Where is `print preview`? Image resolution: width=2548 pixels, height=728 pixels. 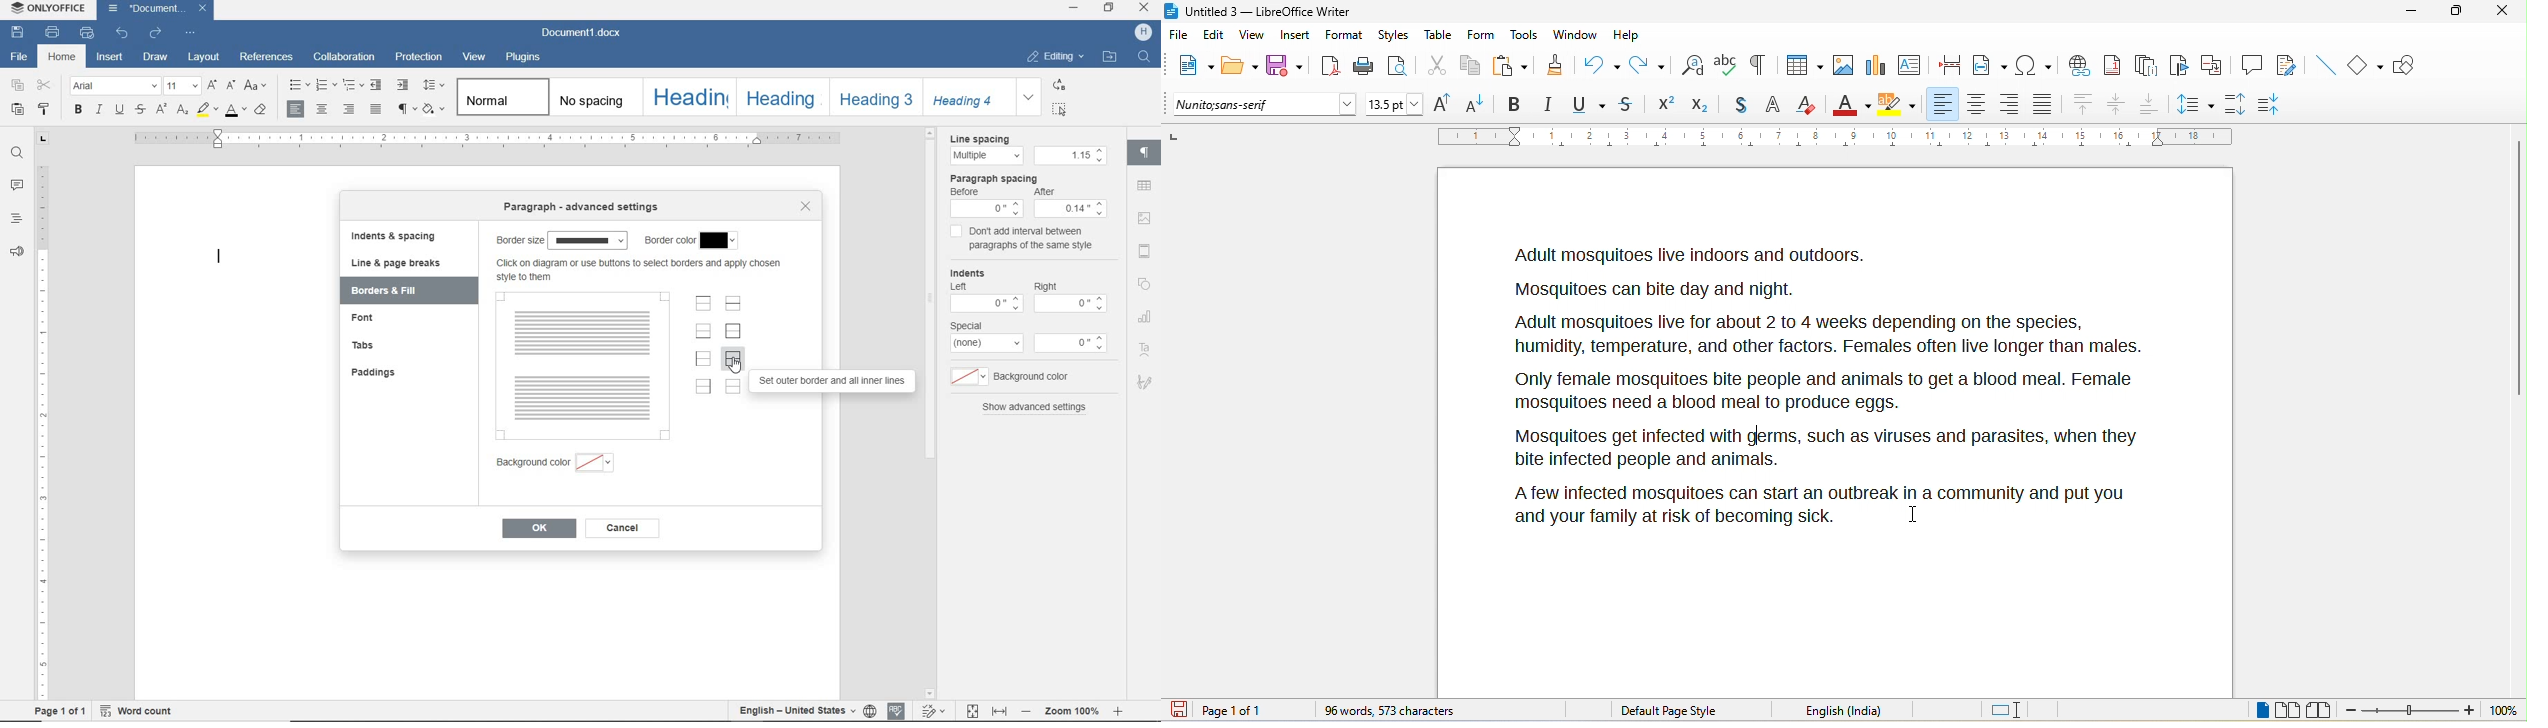
print preview is located at coordinates (1402, 64).